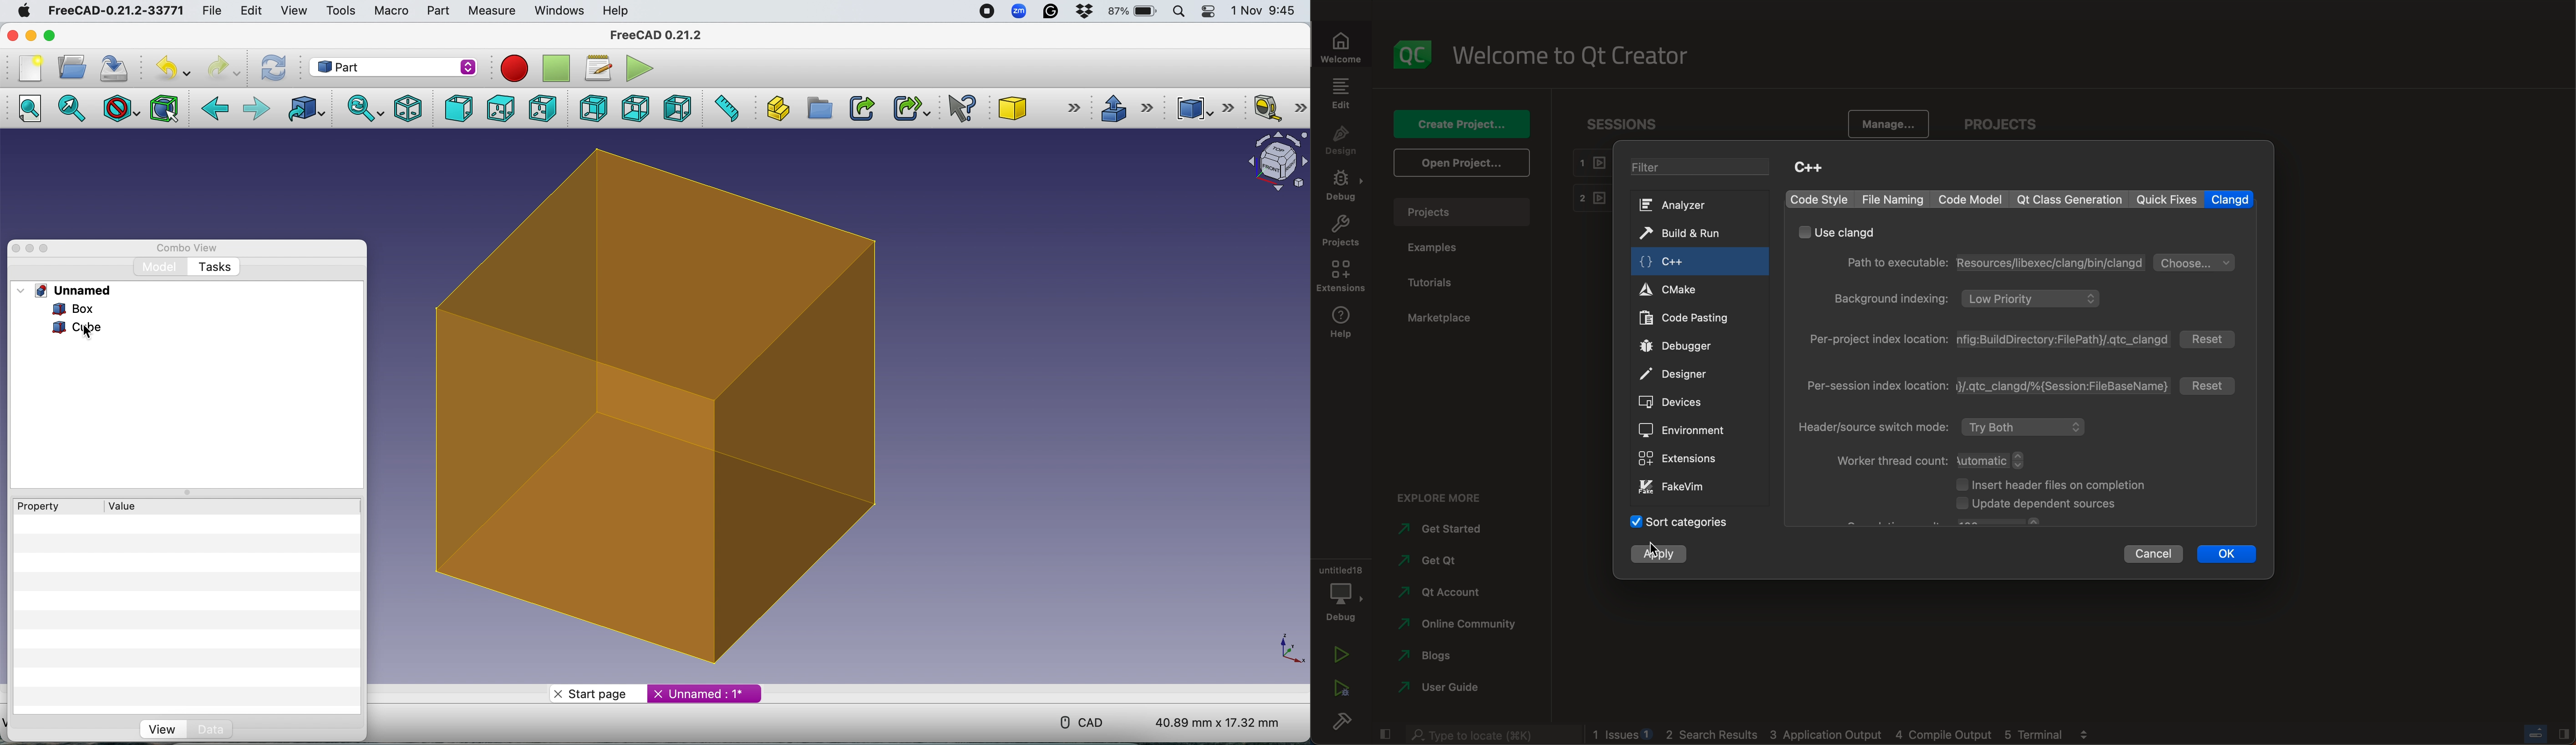  I want to click on Workbench, so click(392, 66).